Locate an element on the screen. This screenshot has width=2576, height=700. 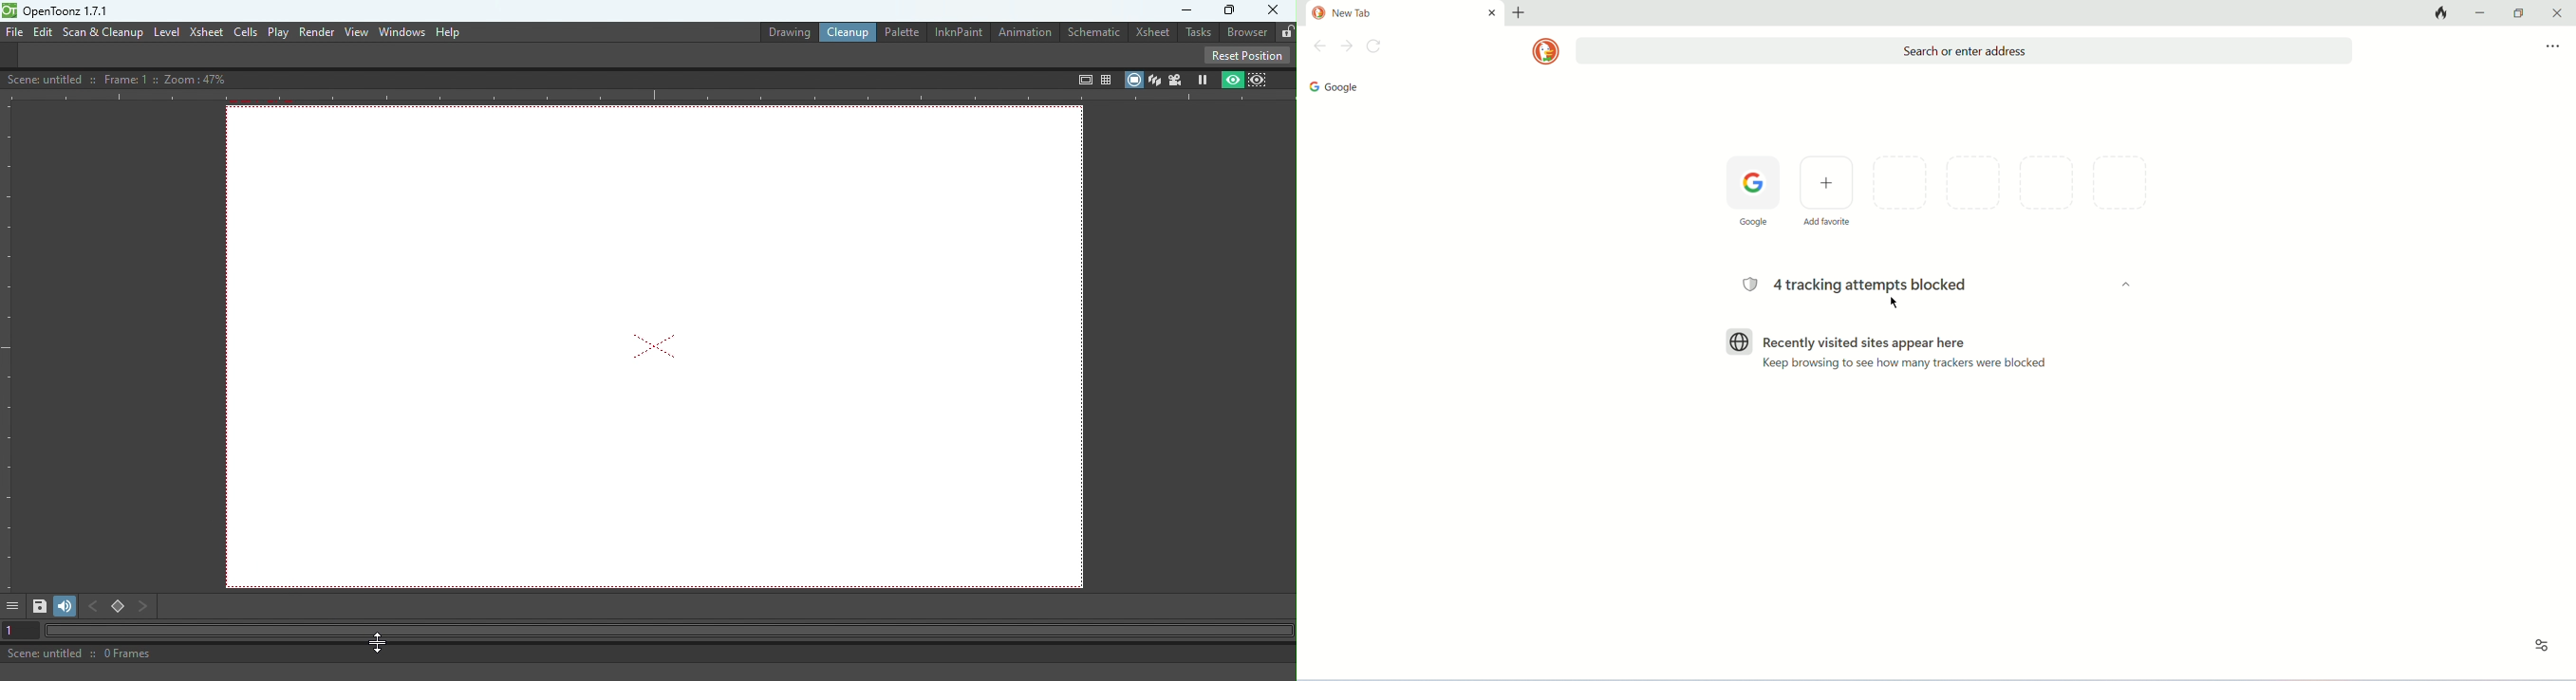
Next key is located at coordinates (144, 606).